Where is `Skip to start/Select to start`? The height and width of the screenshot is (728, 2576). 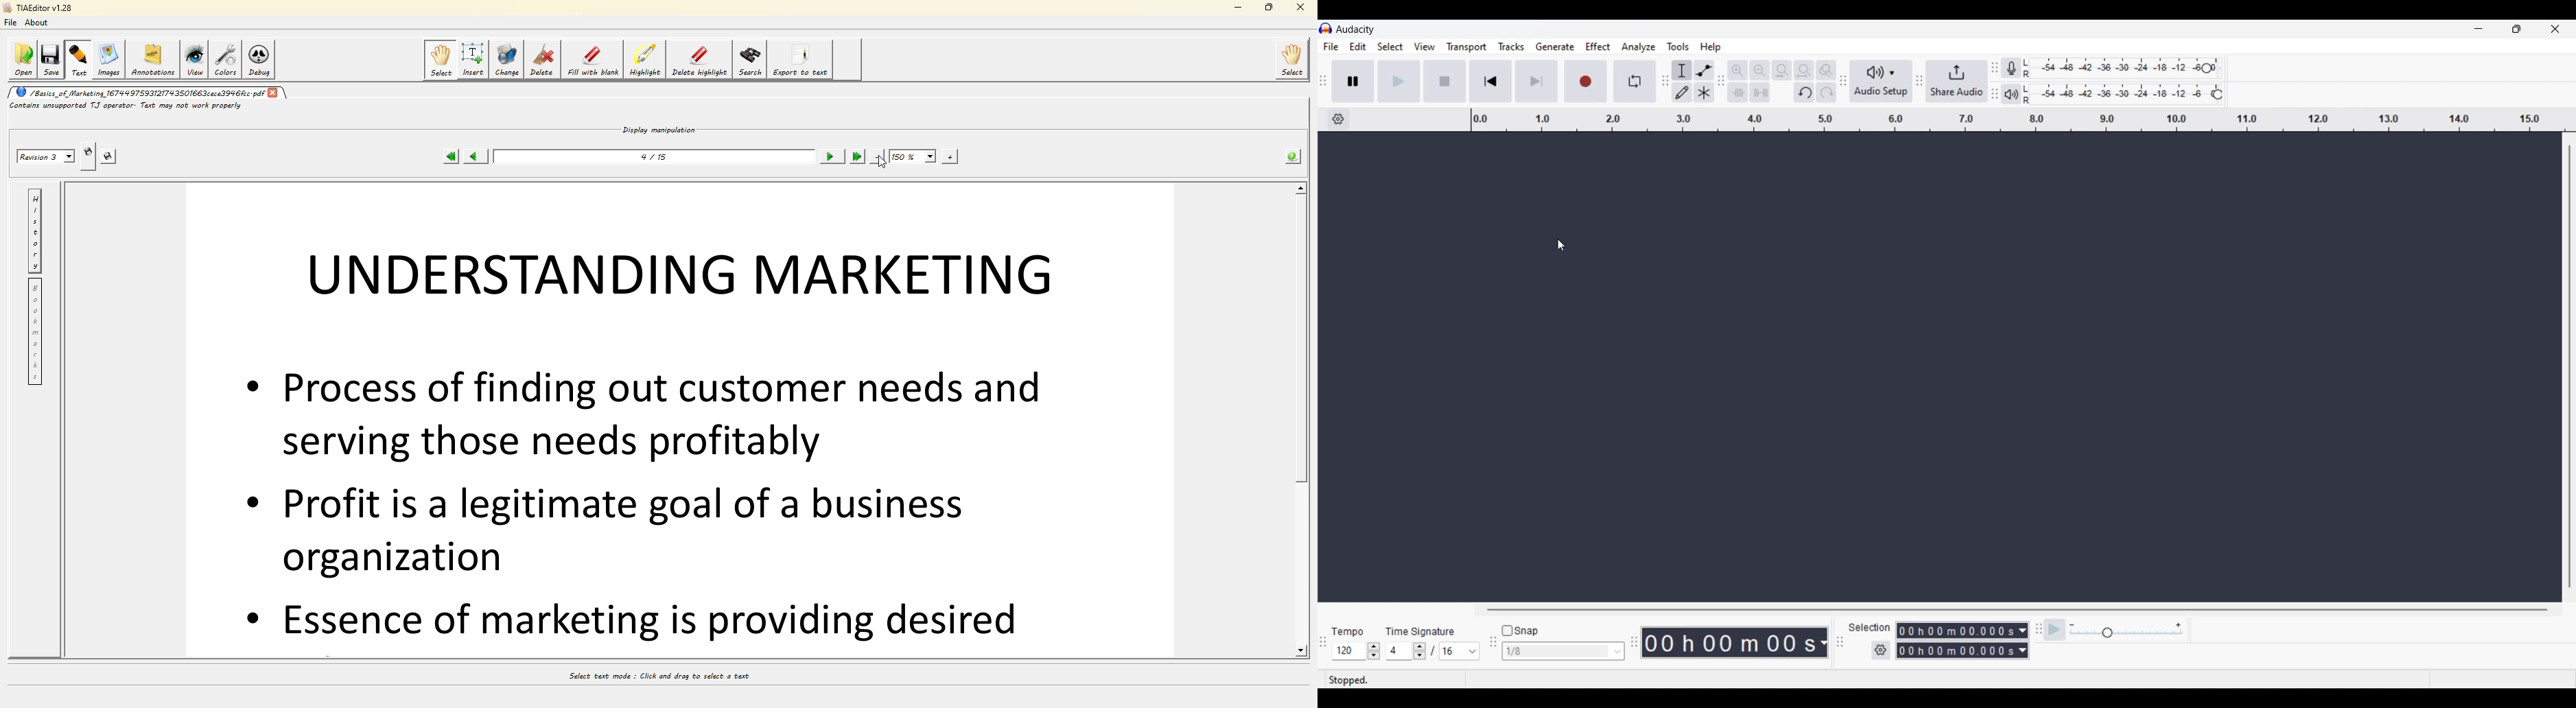
Skip to start/Select to start is located at coordinates (1491, 81).